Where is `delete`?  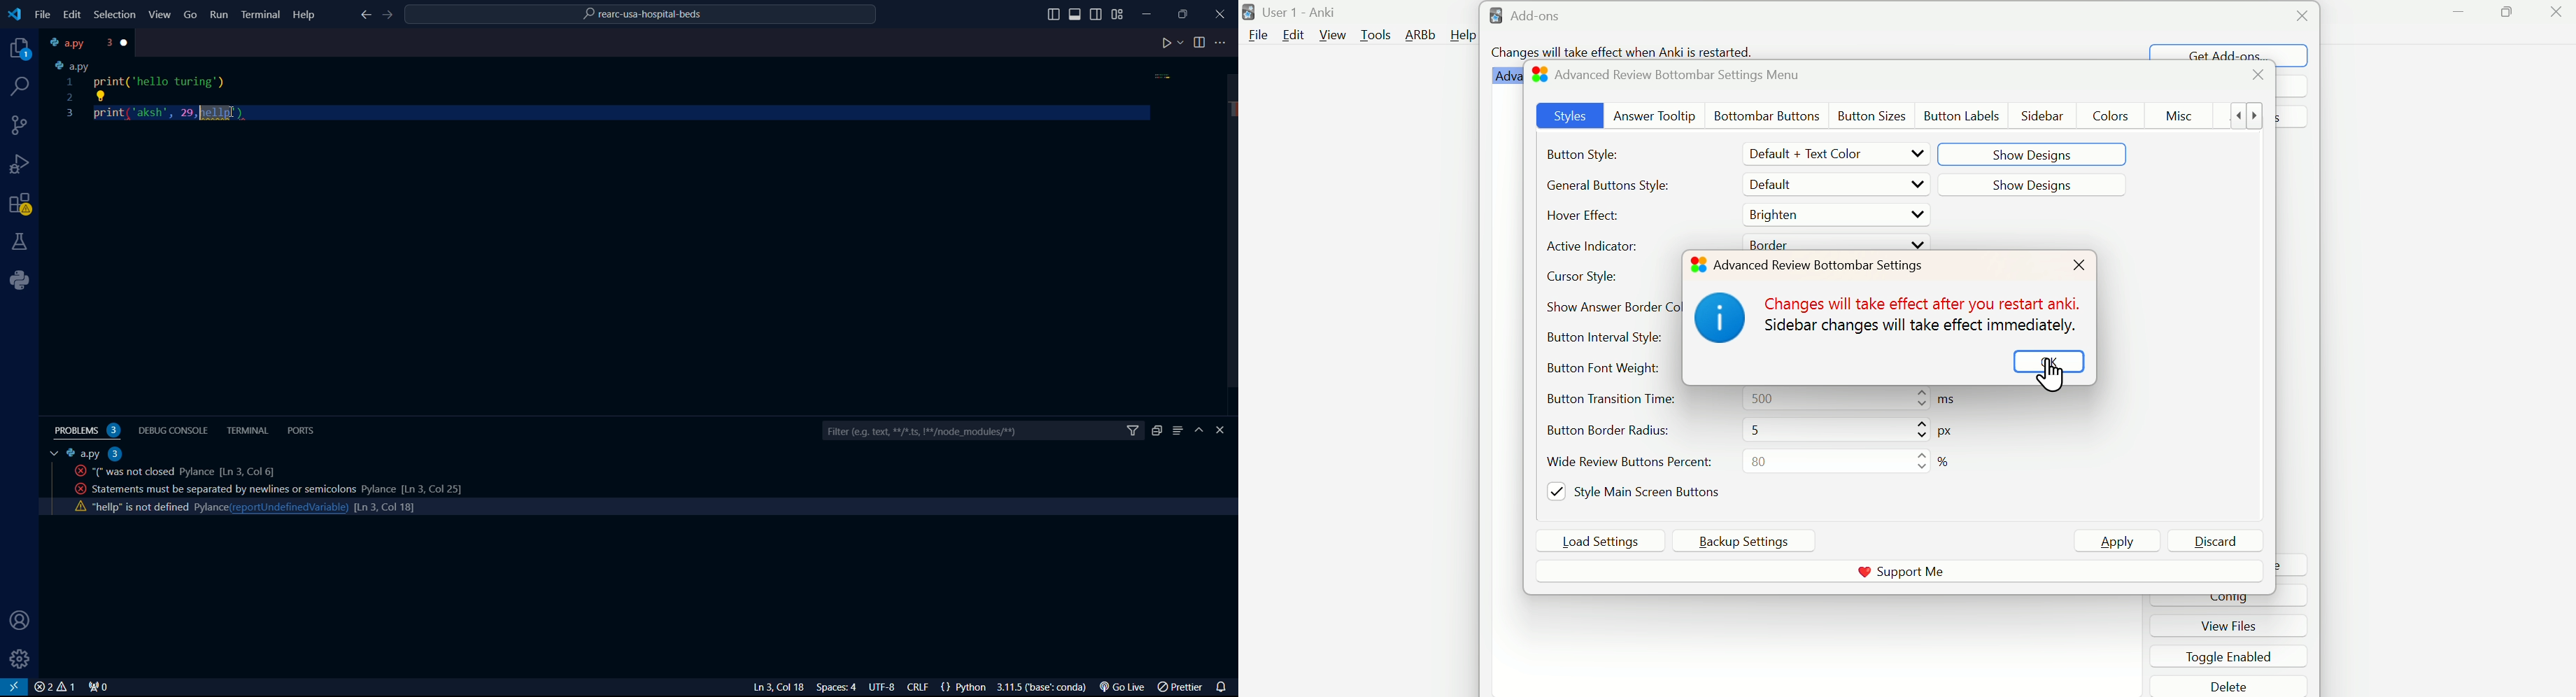 delete is located at coordinates (2223, 683).